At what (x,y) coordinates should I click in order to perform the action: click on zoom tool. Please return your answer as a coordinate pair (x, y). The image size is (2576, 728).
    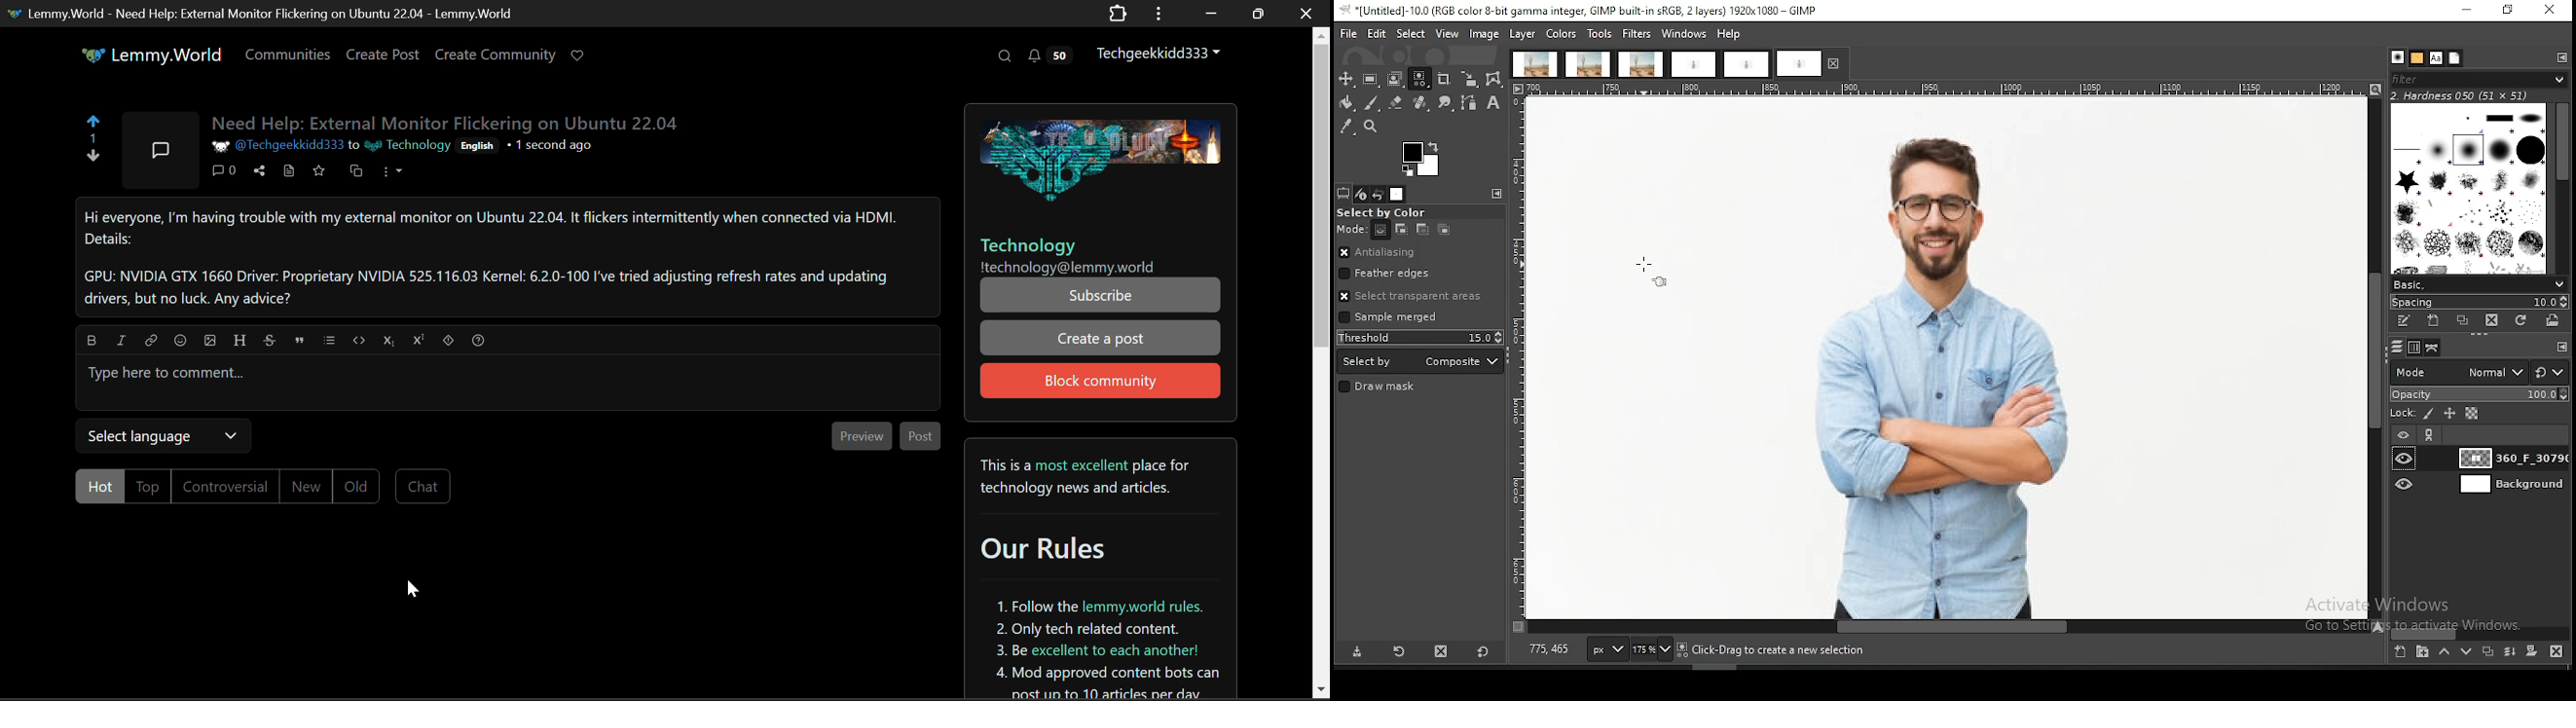
    Looking at the image, I should click on (1369, 125).